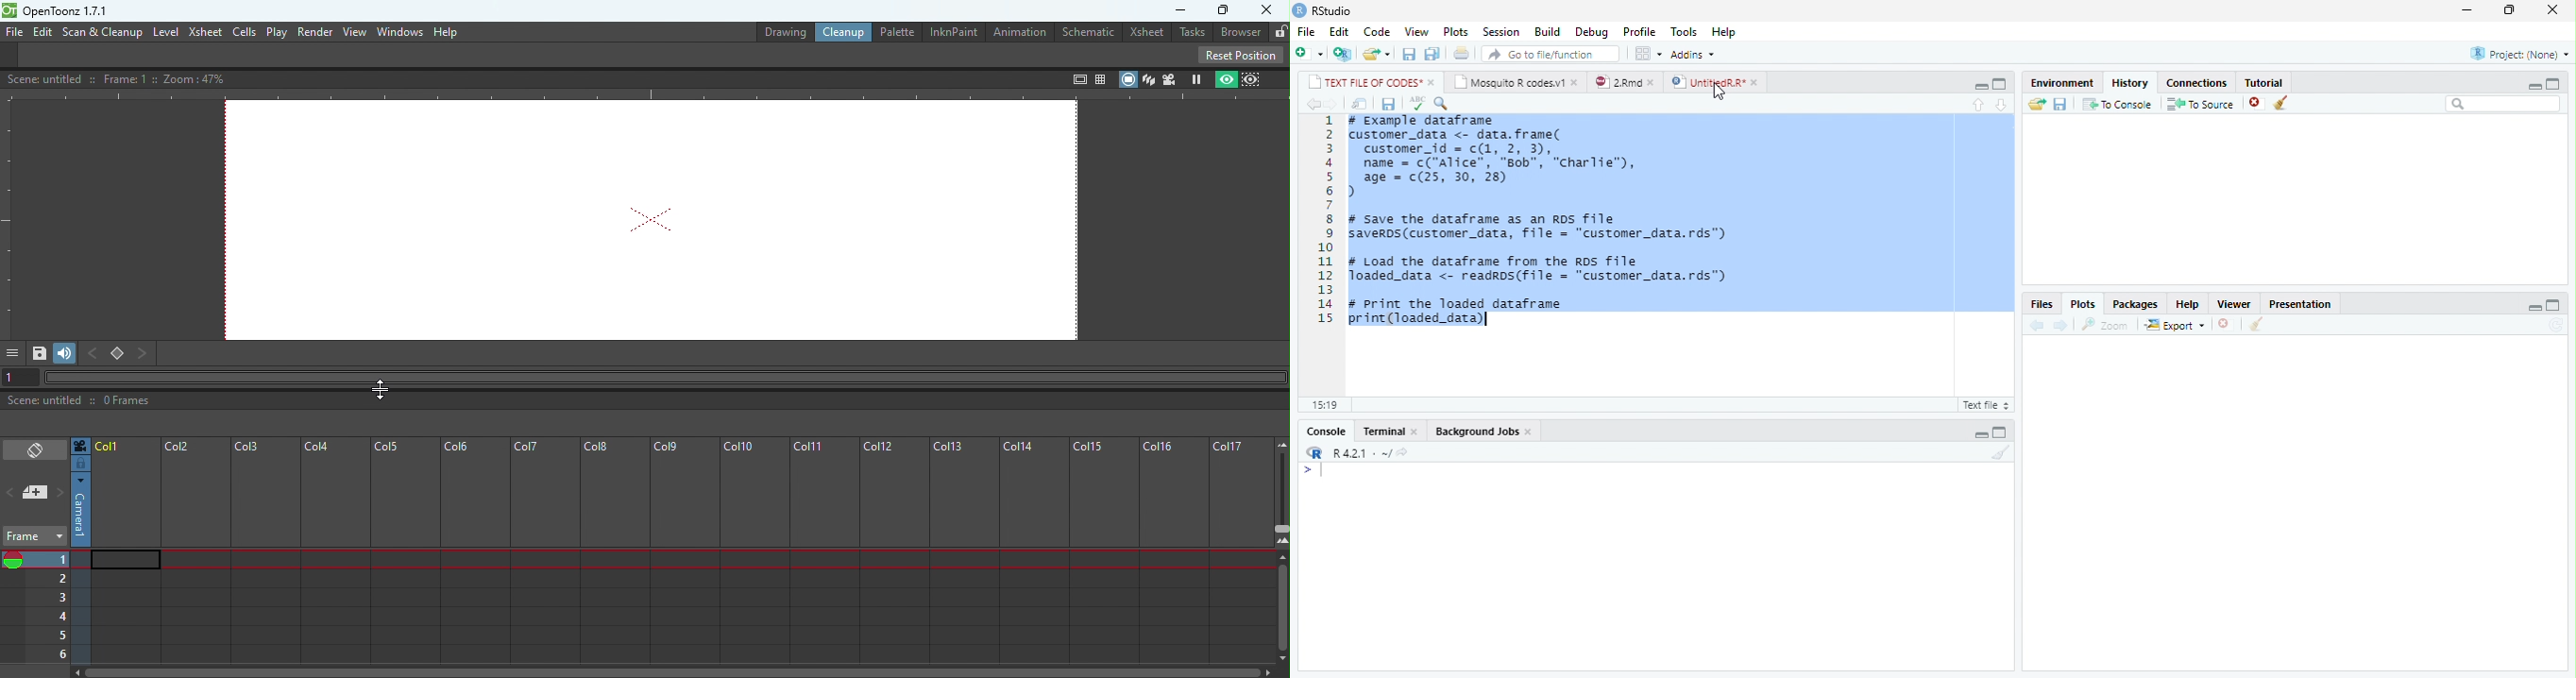  Describe the element at coordinates (2509, 10) in the screenshot. I see `restore` at that location.